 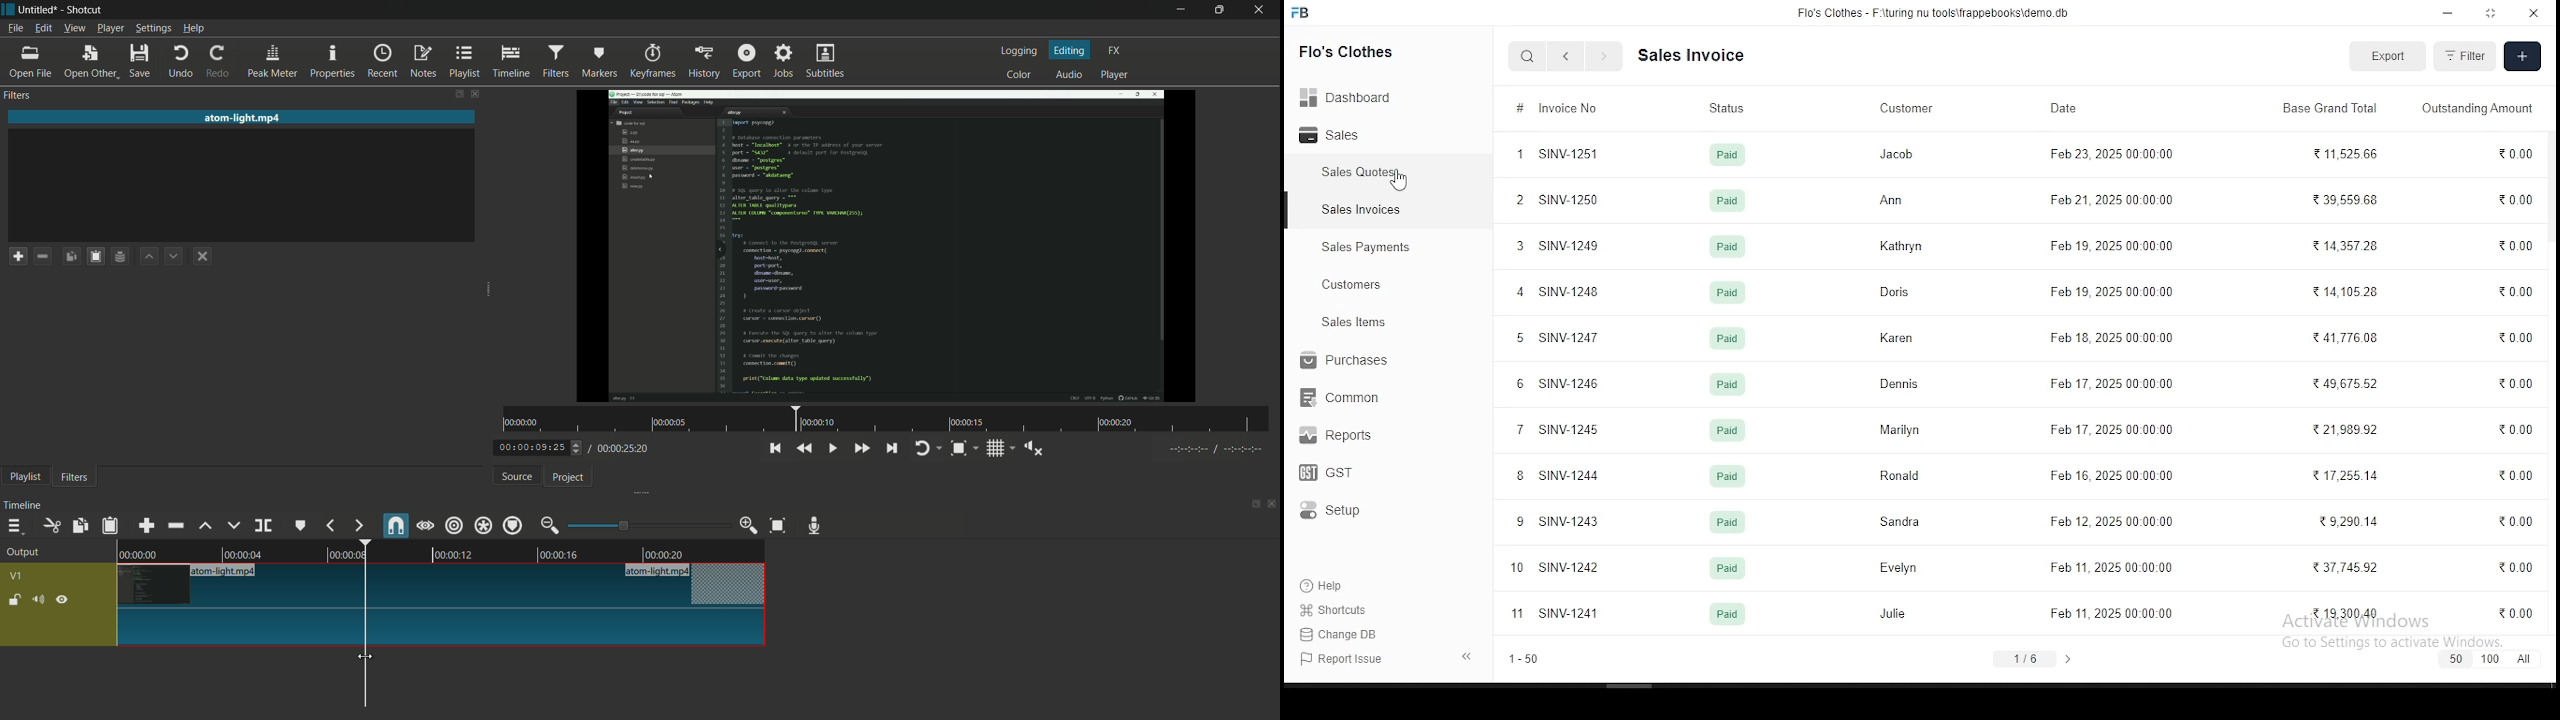 What do you see at coordinates (2117, 609) in the screenshot?
I see `Feb 11, 2025 00:00:00` at bounding box center [2117, 609].